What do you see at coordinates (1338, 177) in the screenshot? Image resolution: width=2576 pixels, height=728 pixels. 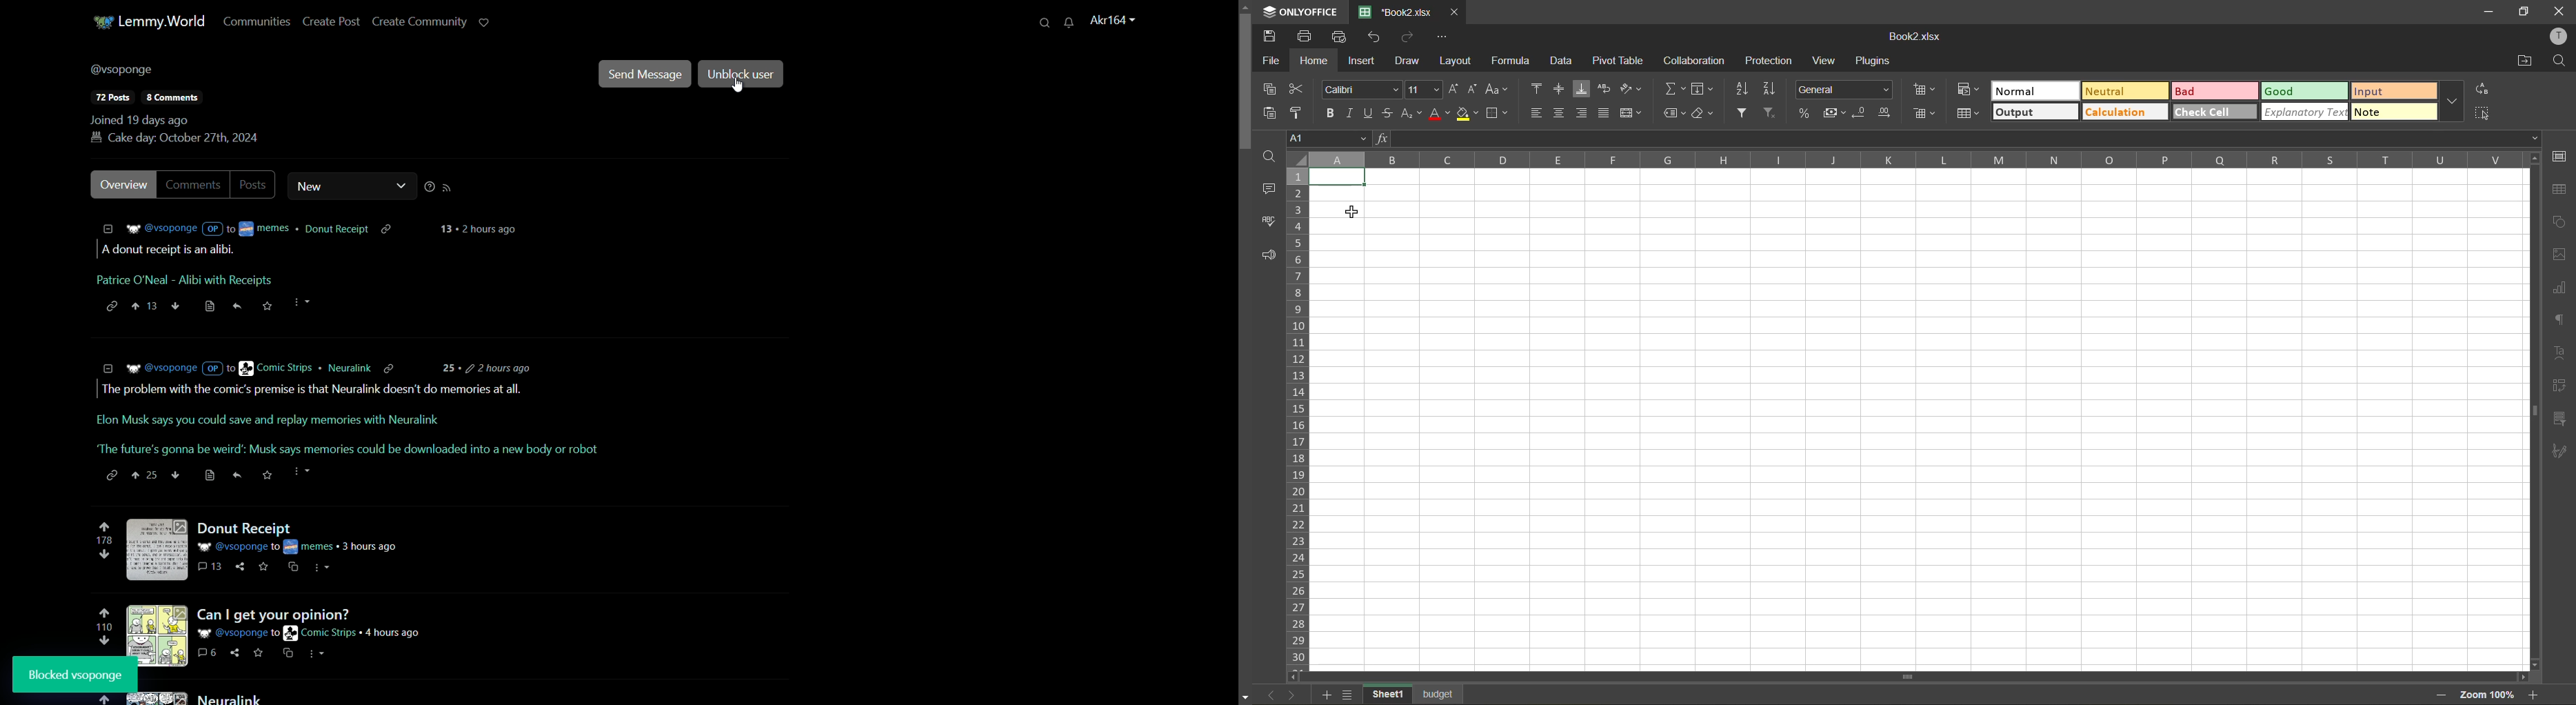 I see `selected cell` at bounding box center [1338, 177].